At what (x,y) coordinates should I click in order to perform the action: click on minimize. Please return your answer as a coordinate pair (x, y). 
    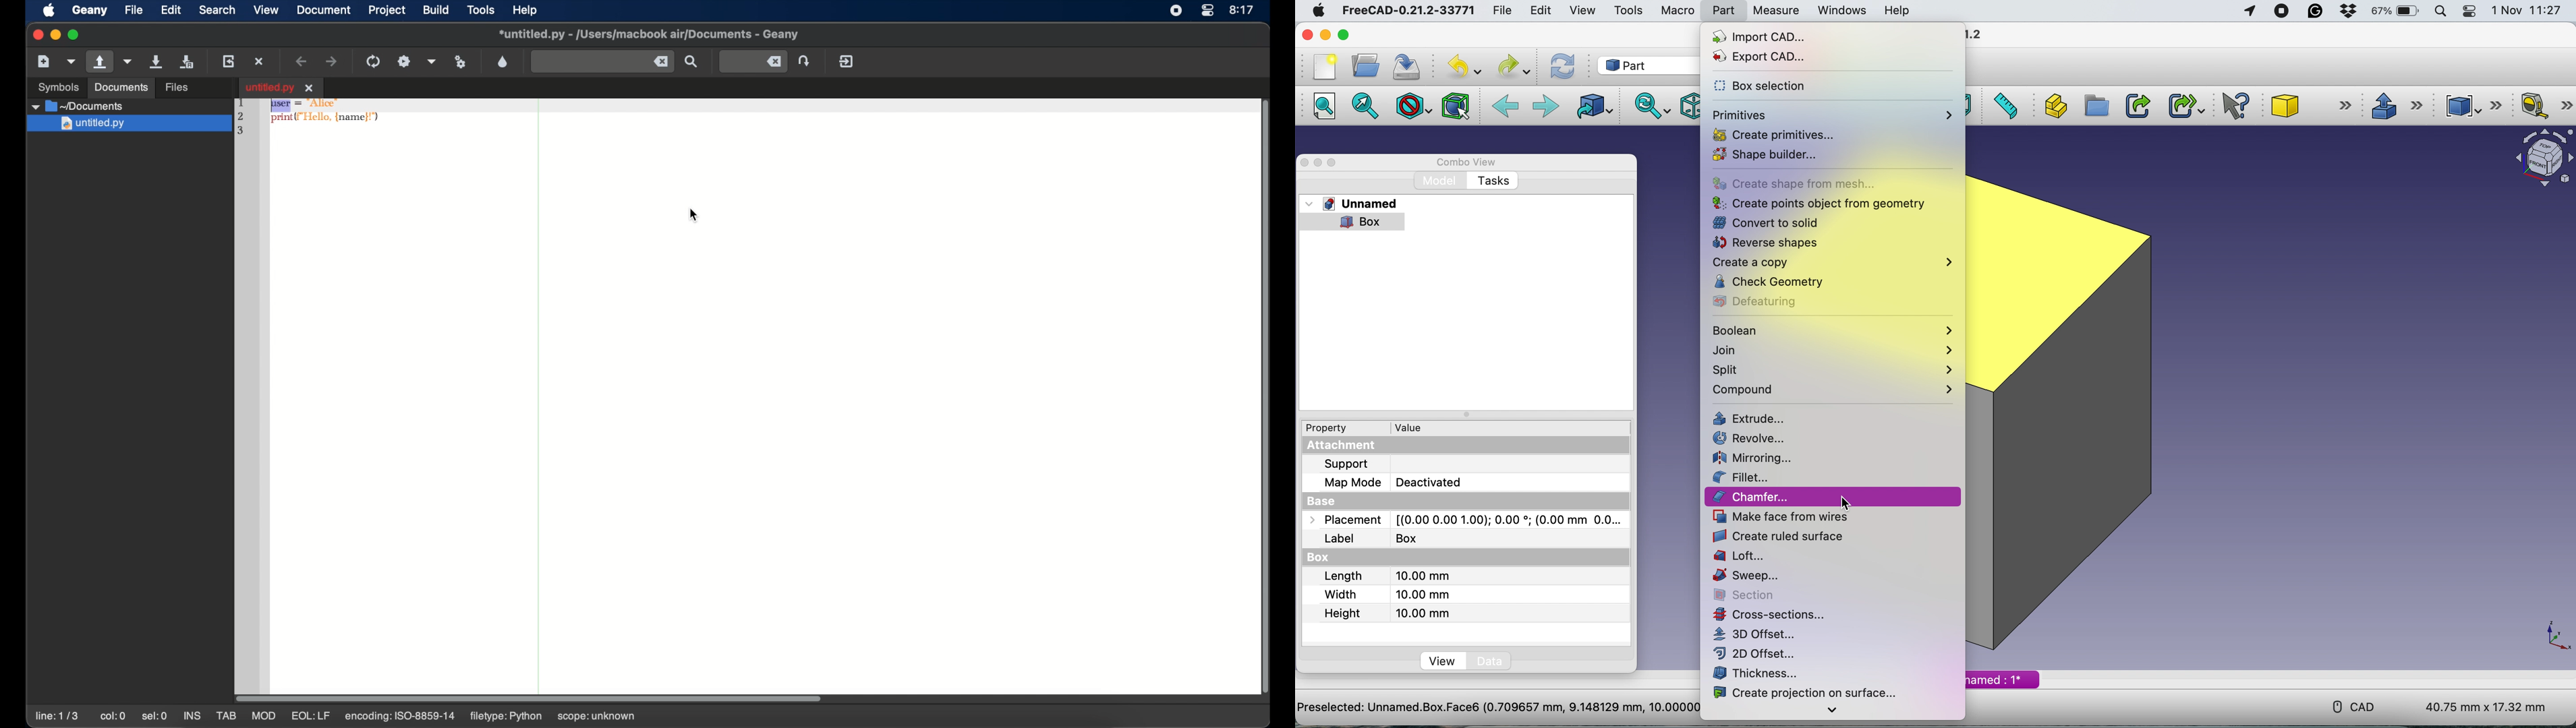
    Looking at the image, I should click on (55, 35).